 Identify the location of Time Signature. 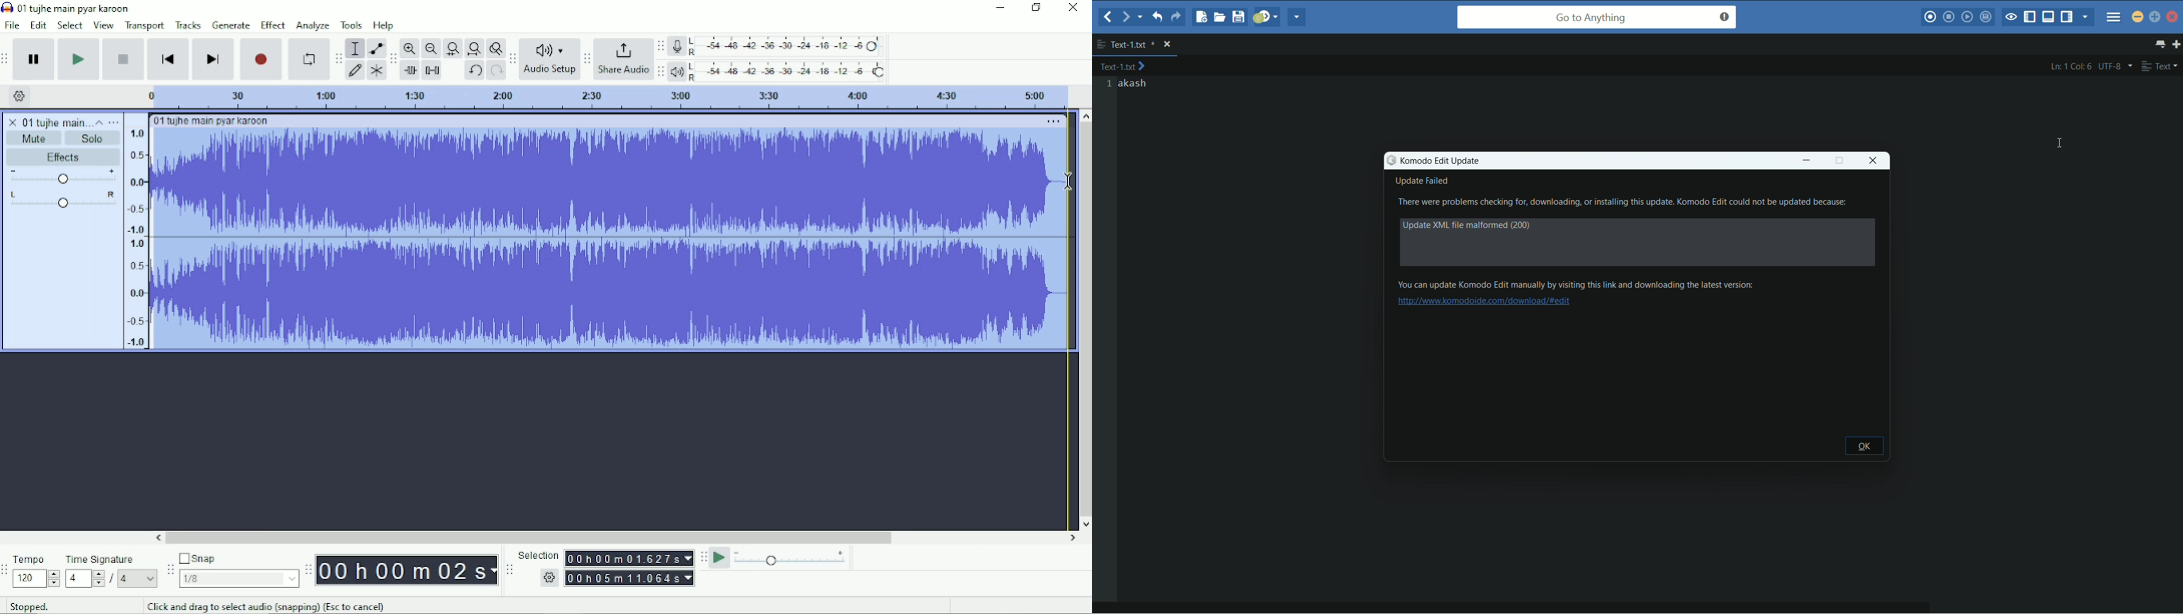
(101, 560).